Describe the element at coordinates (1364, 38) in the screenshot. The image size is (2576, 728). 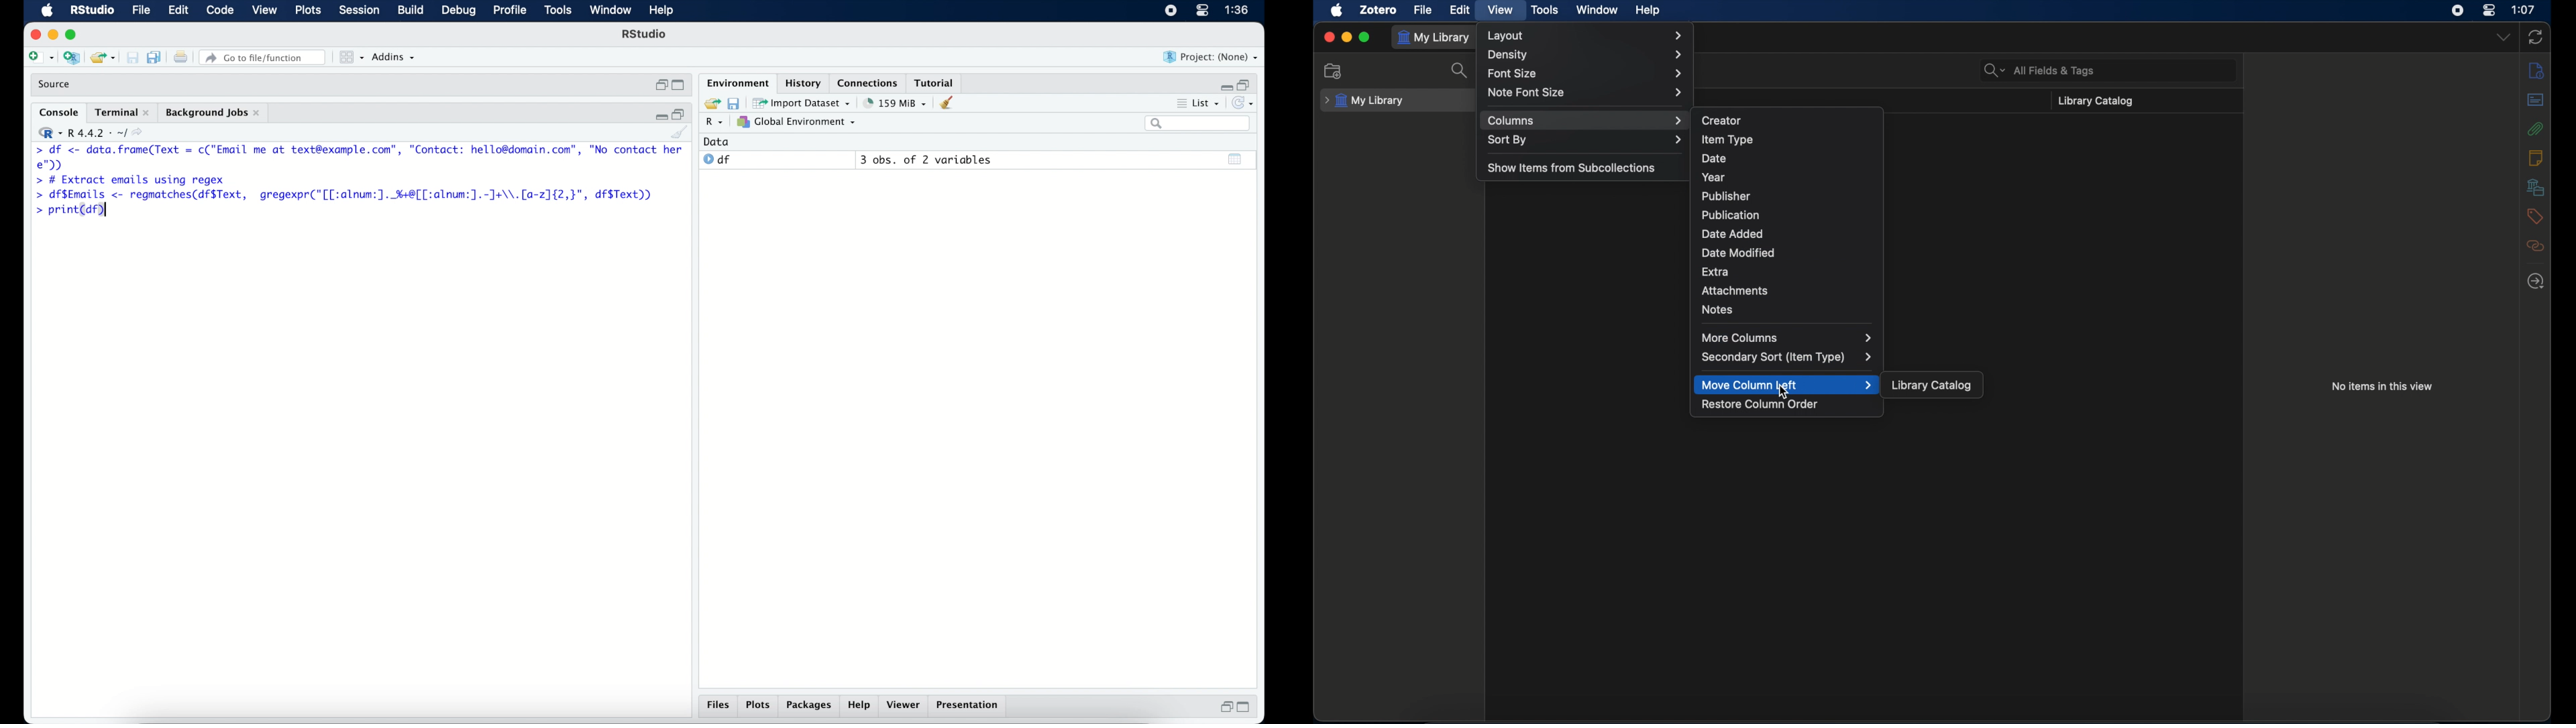
I see `maximize` at that location.